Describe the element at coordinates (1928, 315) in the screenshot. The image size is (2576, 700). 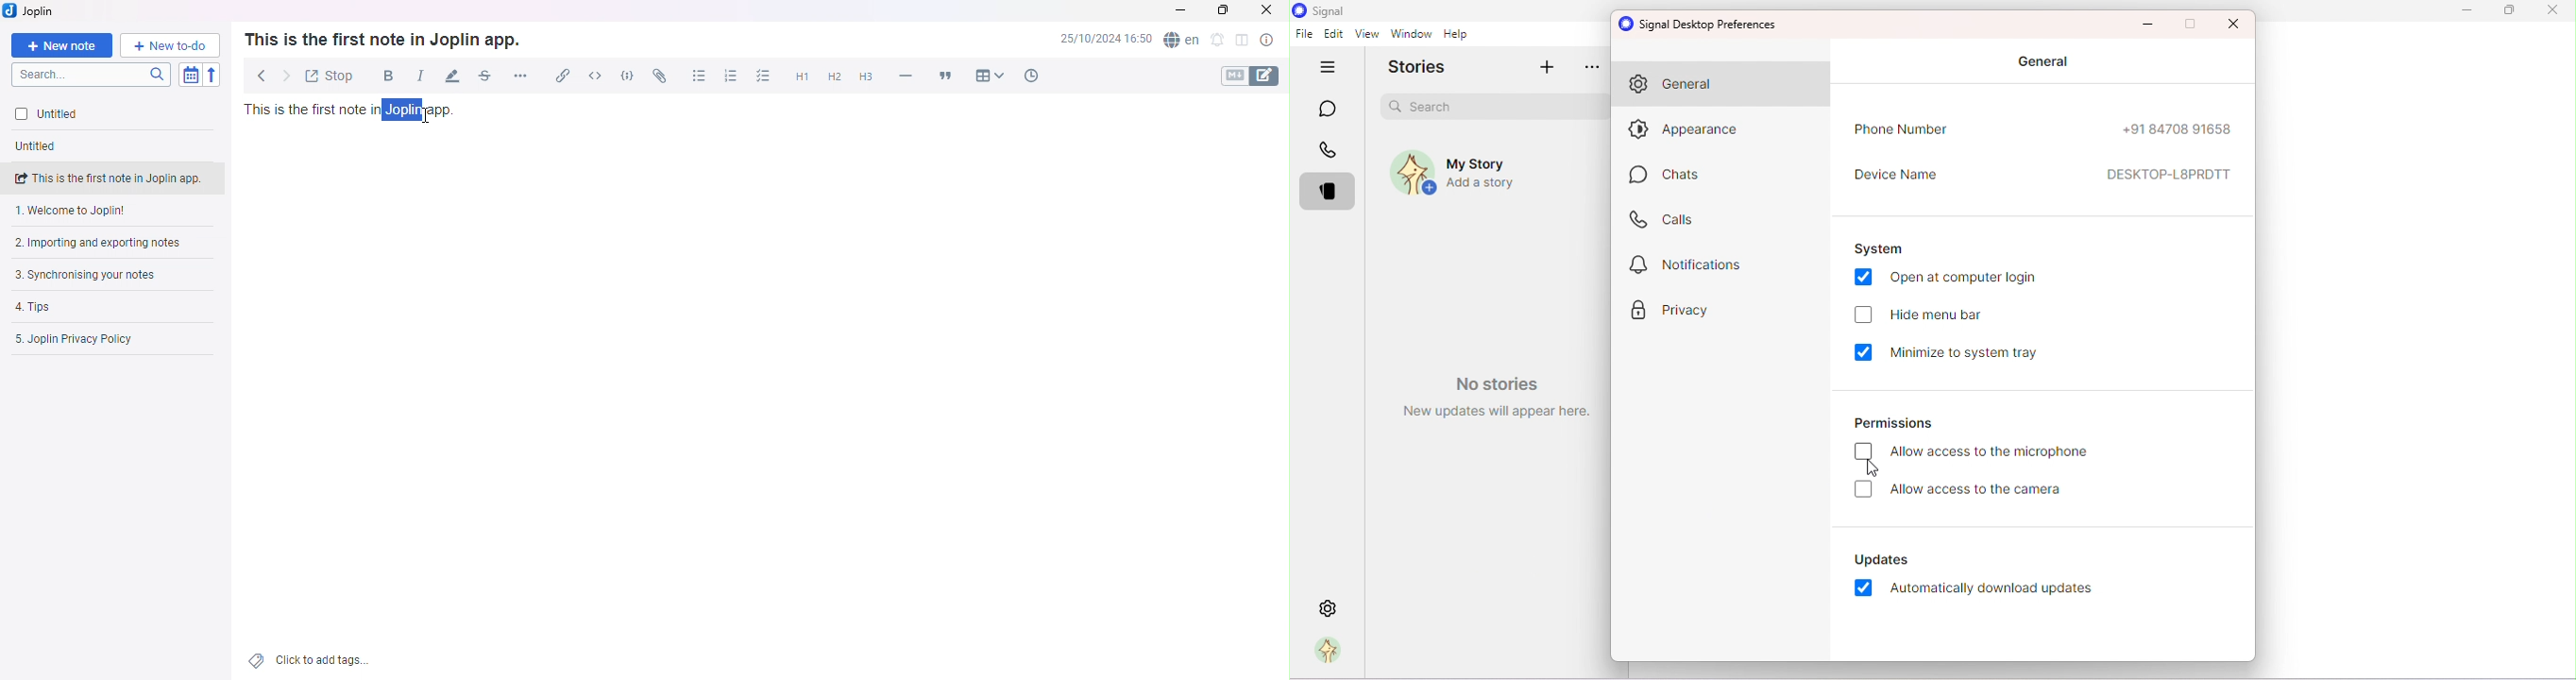
I see `Hide menu bar` at that location.